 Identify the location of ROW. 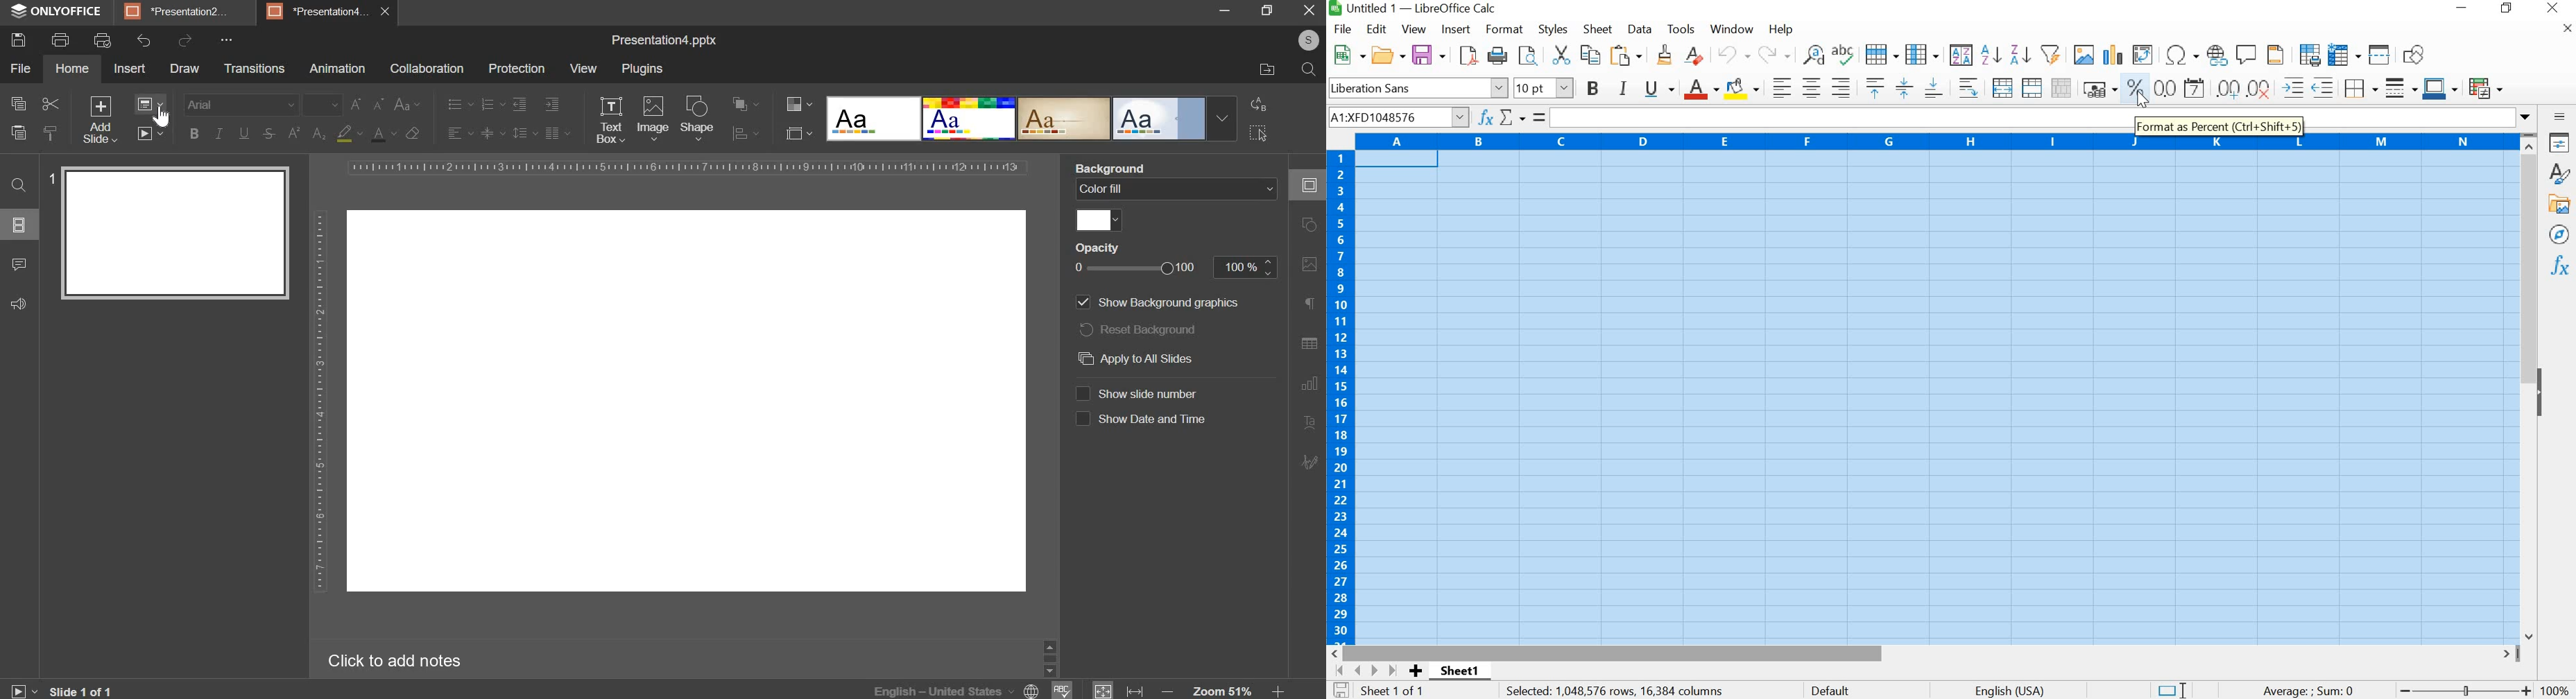
(1882, 54).